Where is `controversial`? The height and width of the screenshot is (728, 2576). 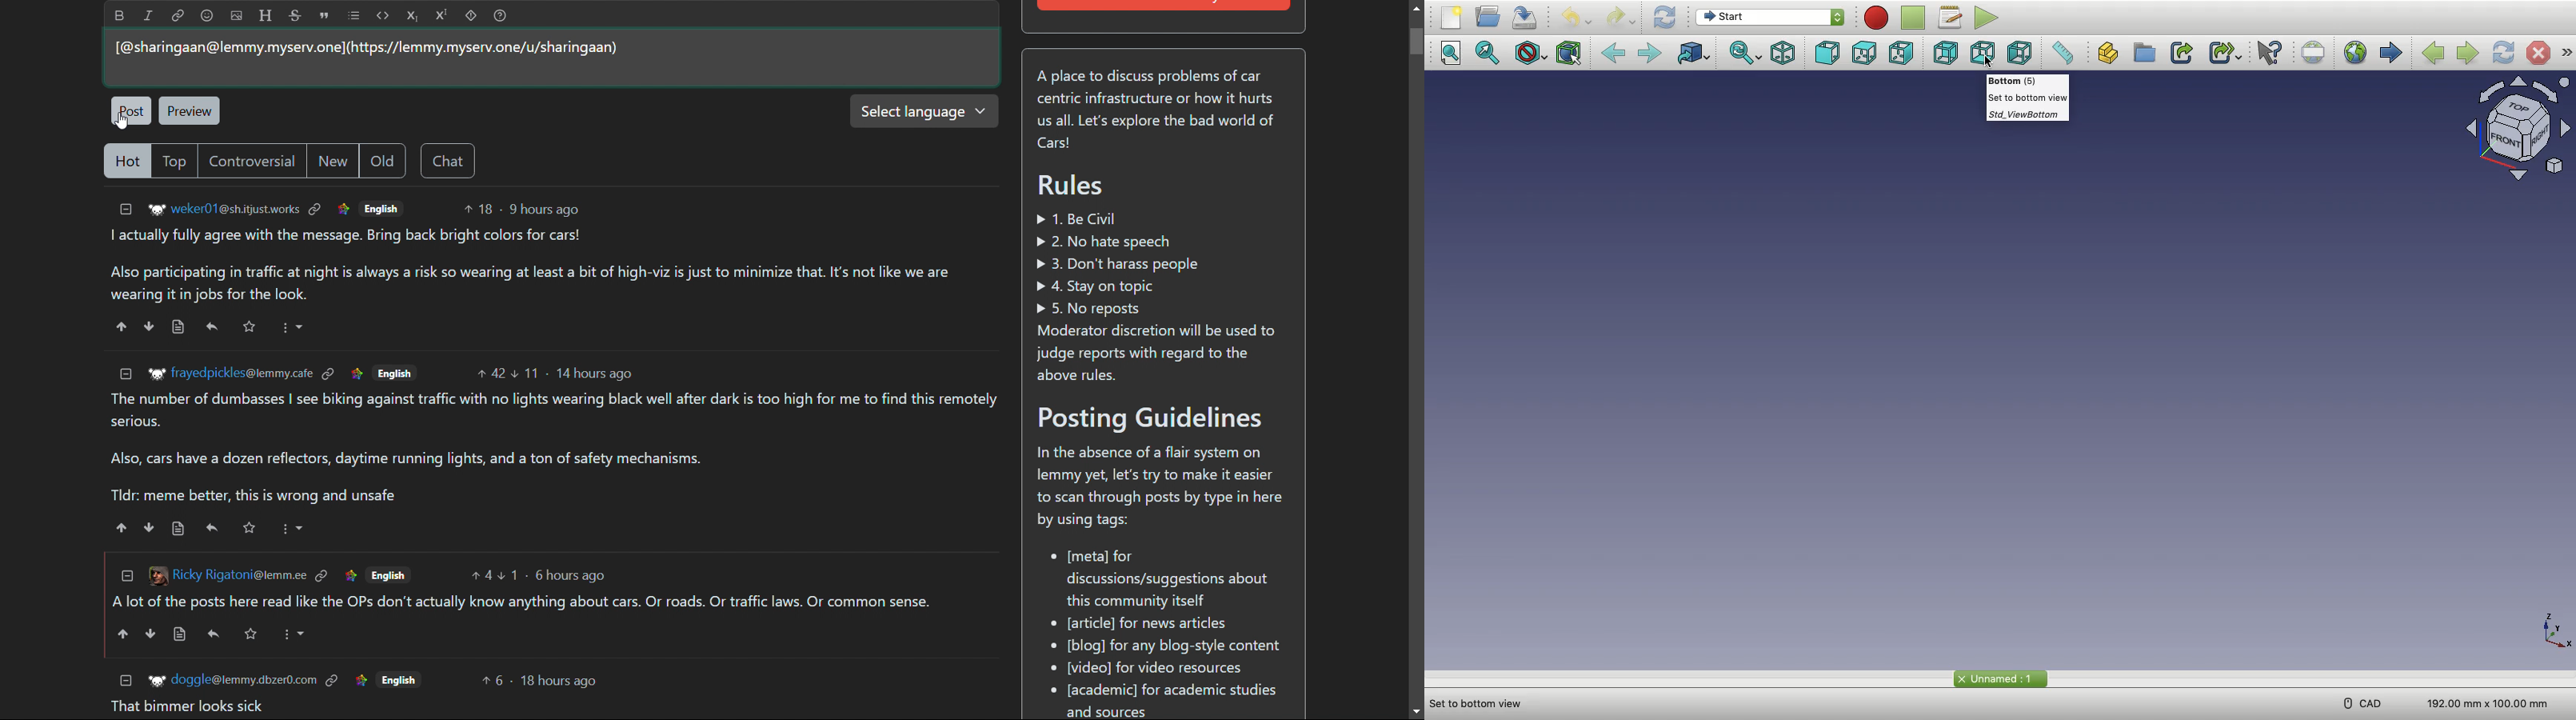
controversial is located at coordinates (251, 161).